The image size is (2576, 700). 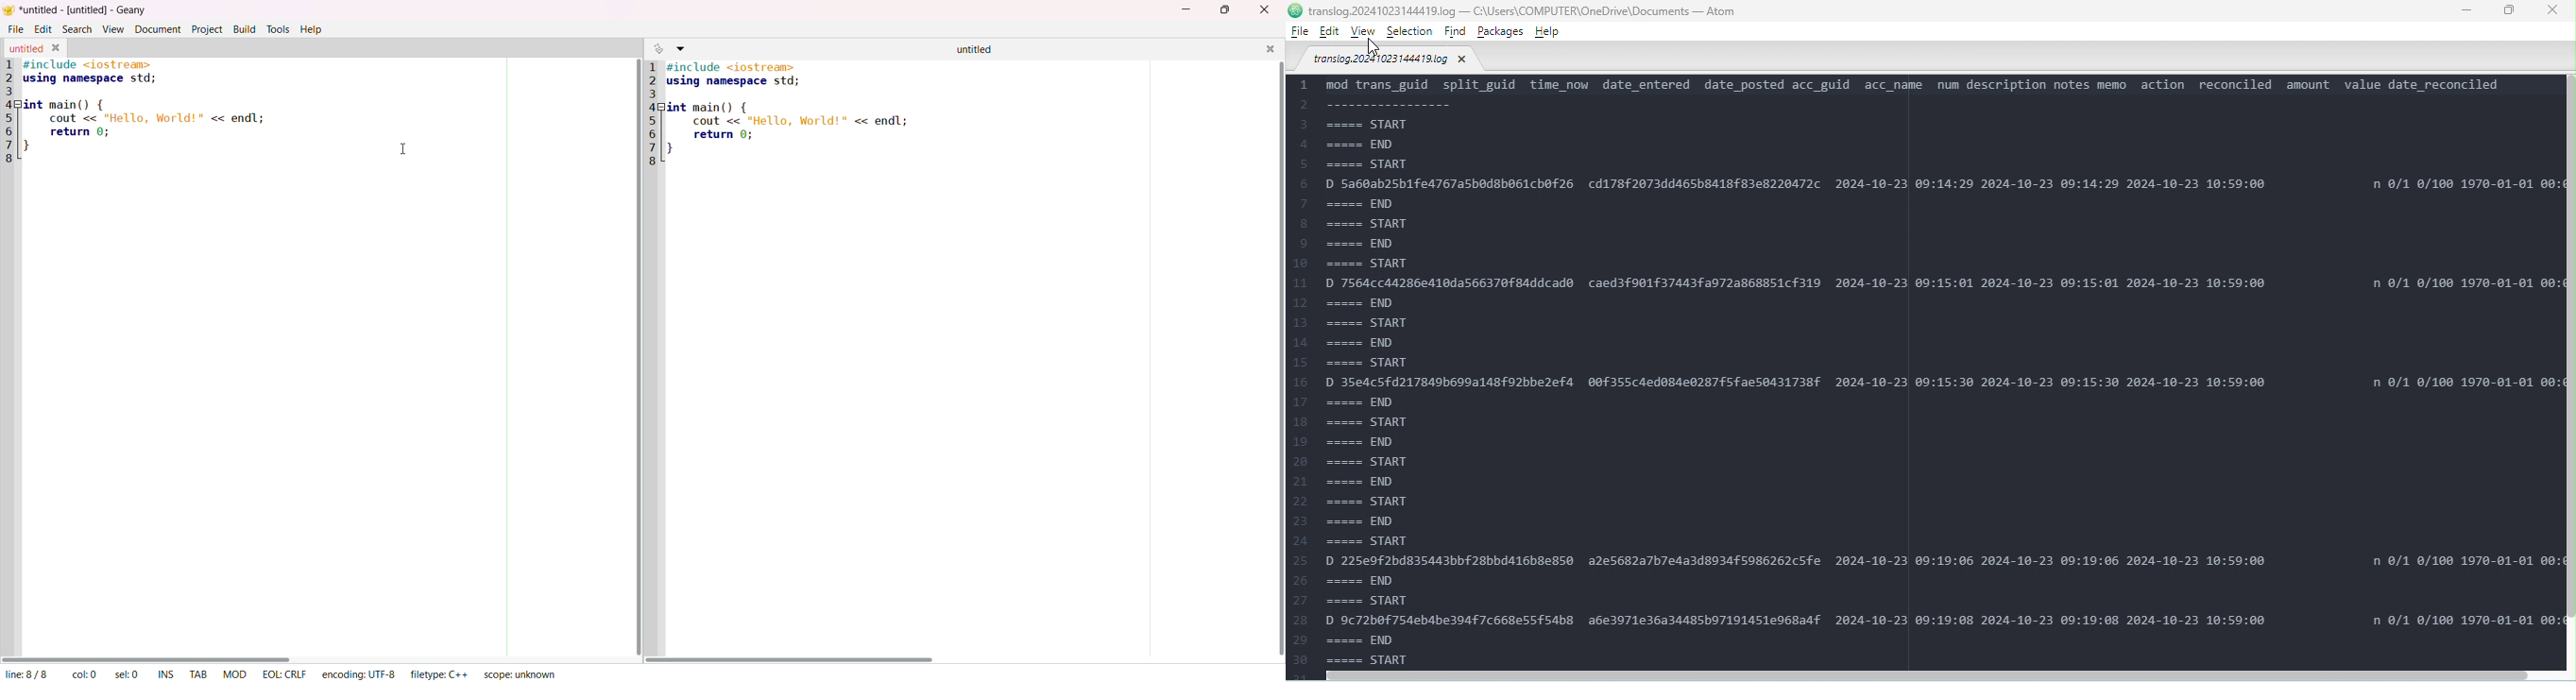 I want to click on File, so click(x=1300, y=31).